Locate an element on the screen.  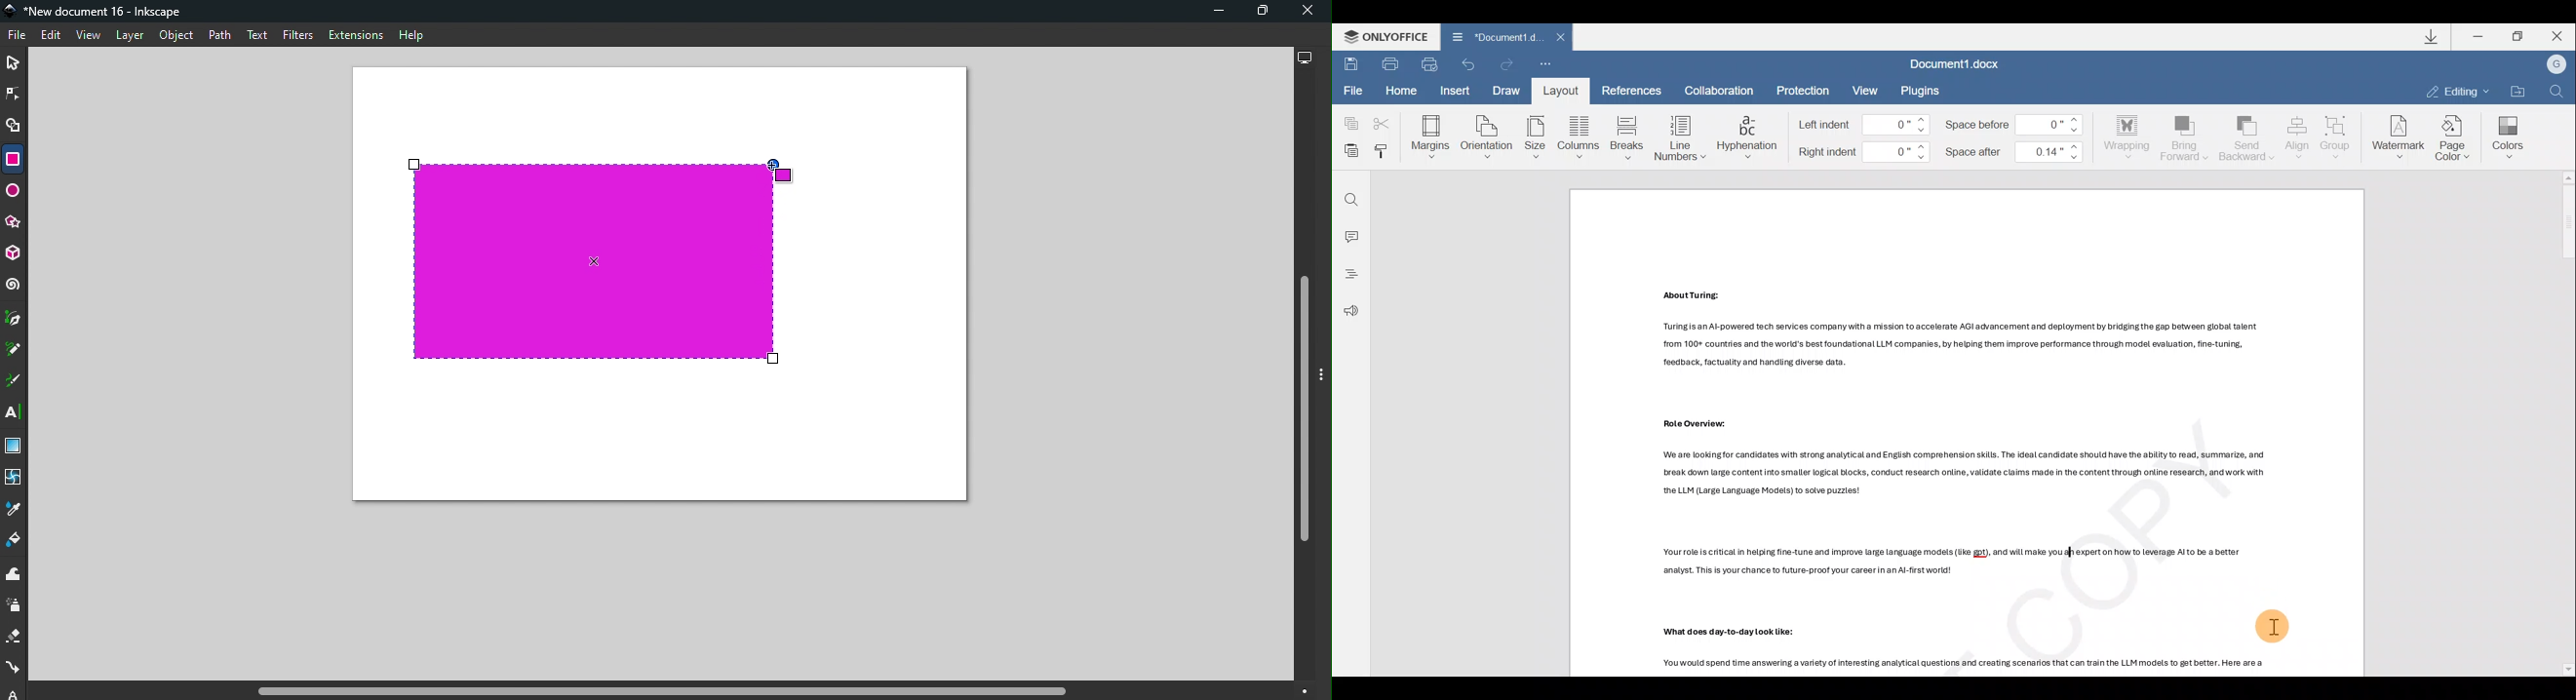
Document name is located at coordinates (1492, 36).